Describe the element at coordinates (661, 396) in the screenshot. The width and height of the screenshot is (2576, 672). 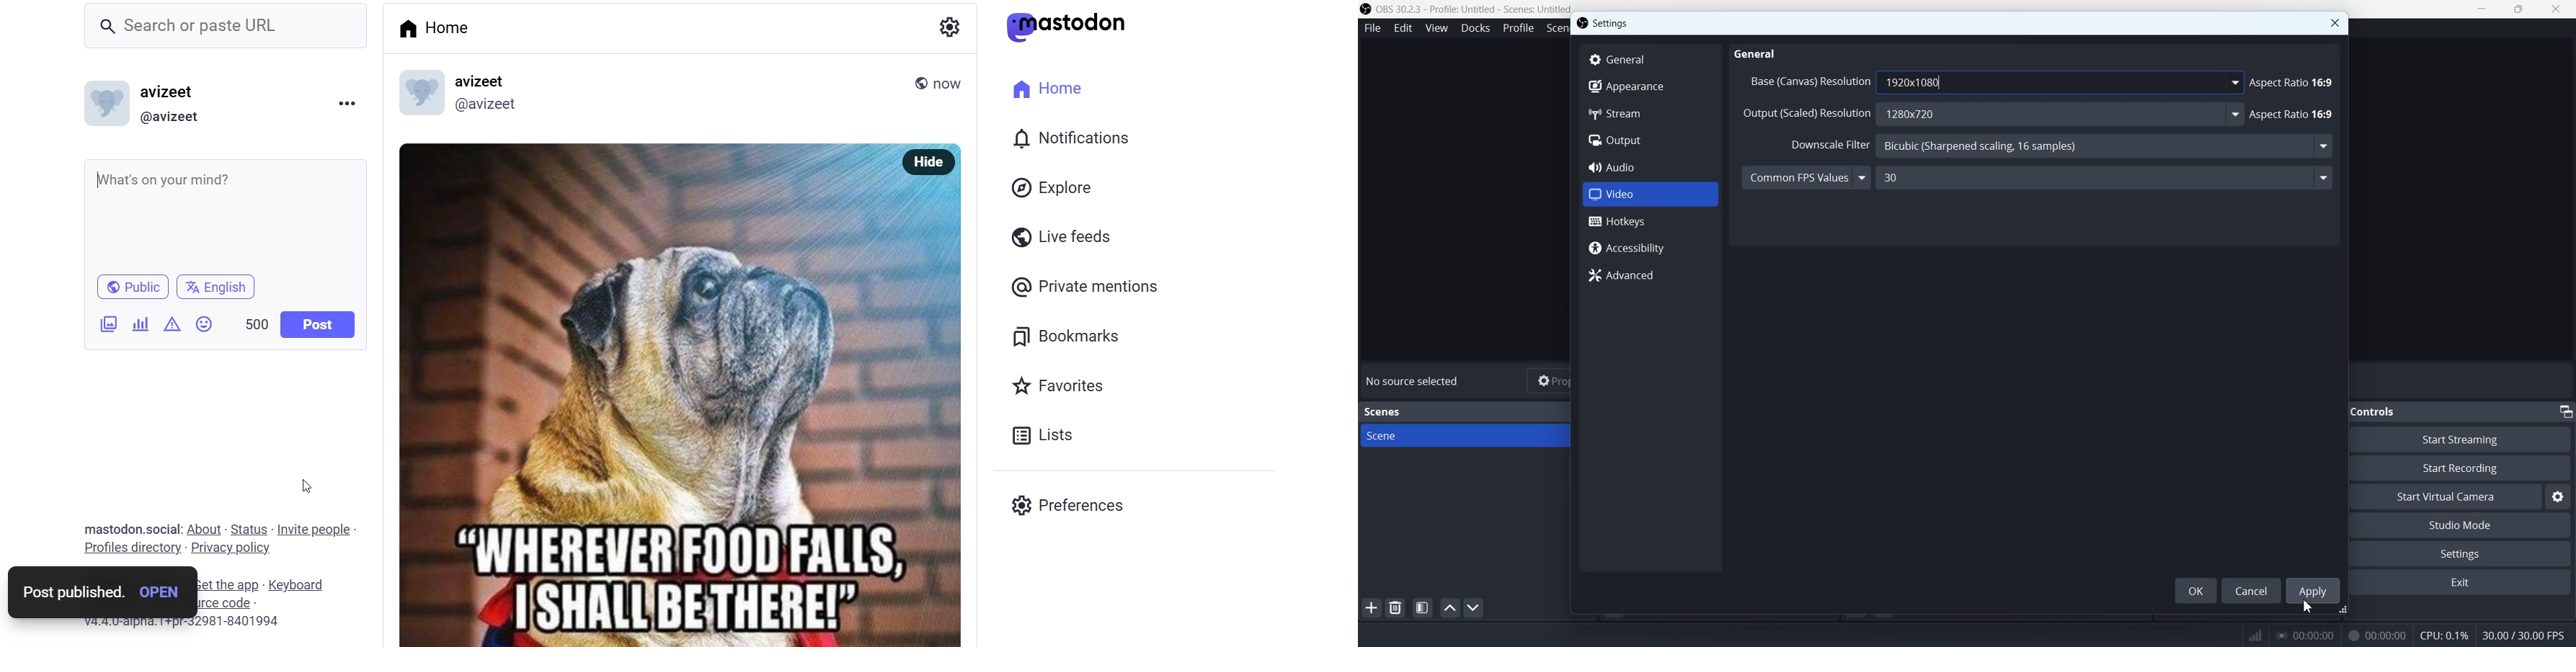
I see `image` at that location.